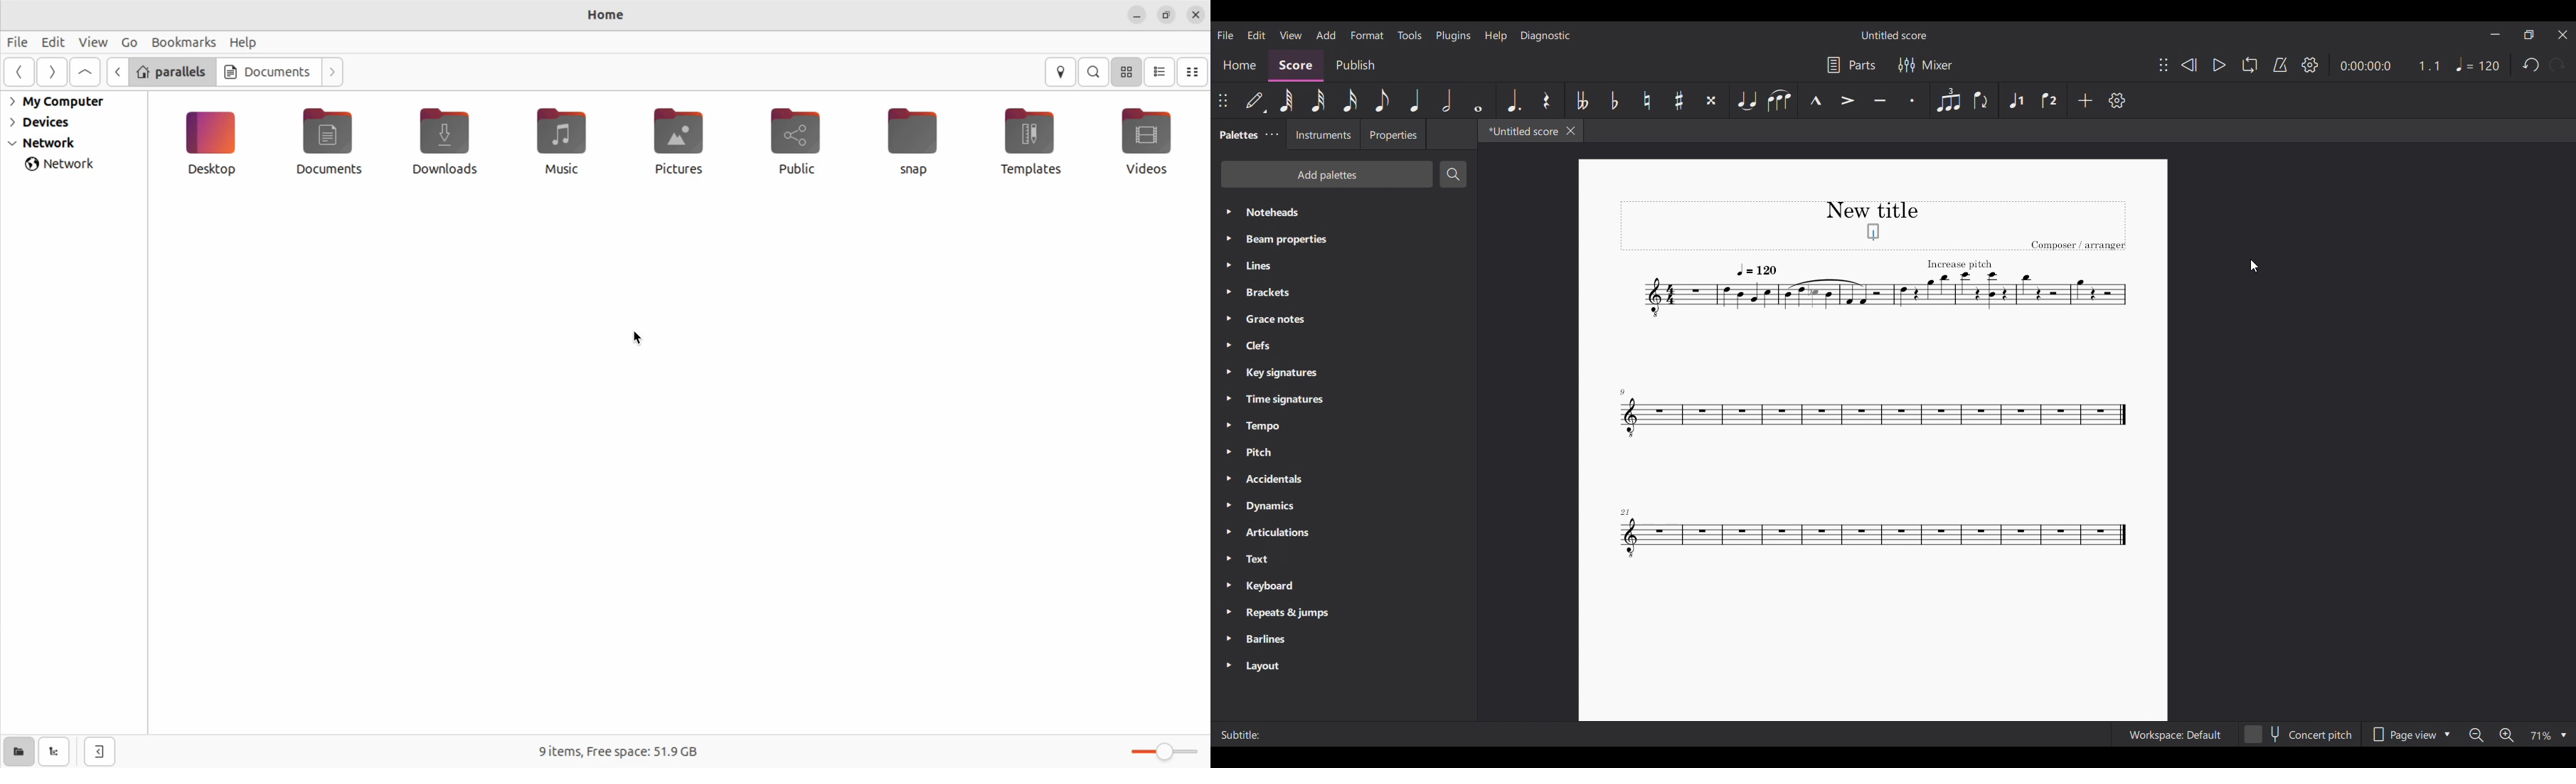  What do you see at coordinates (1344, 666) in the screenshot?
I see `Layout` at bounding box center [1344, 666].